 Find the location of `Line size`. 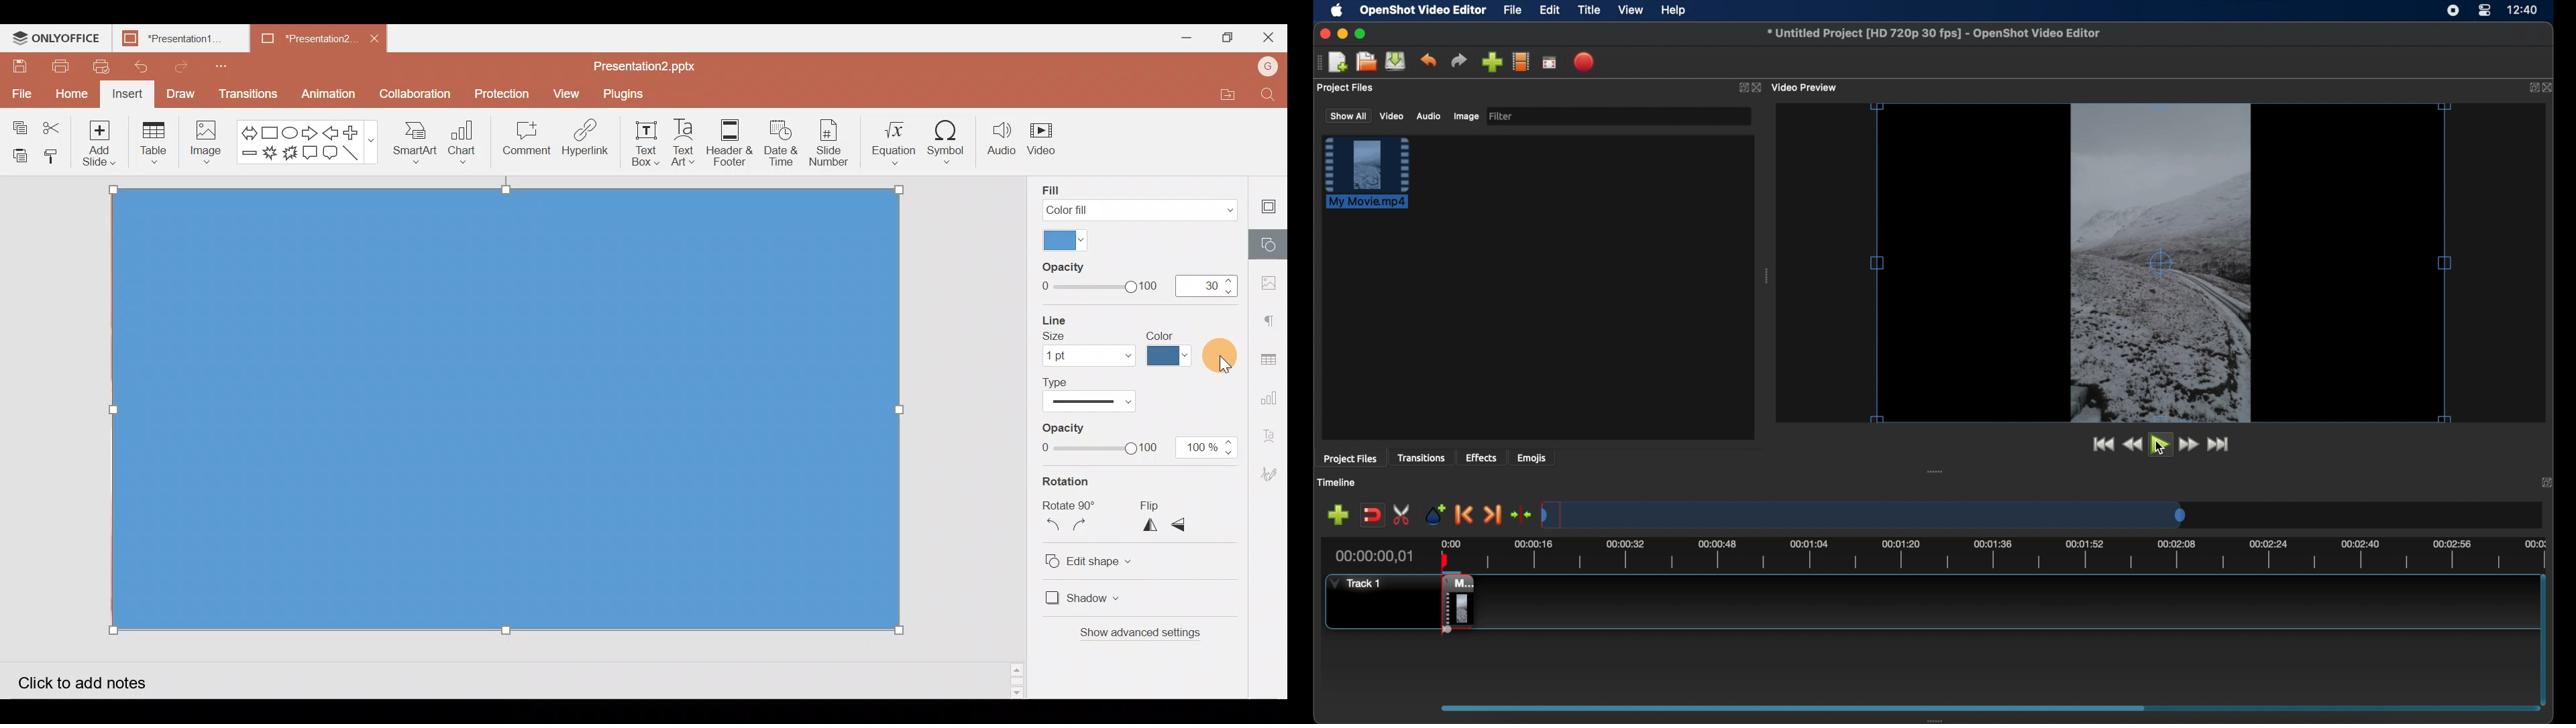

Line size is located at coordinates (1088, 342).